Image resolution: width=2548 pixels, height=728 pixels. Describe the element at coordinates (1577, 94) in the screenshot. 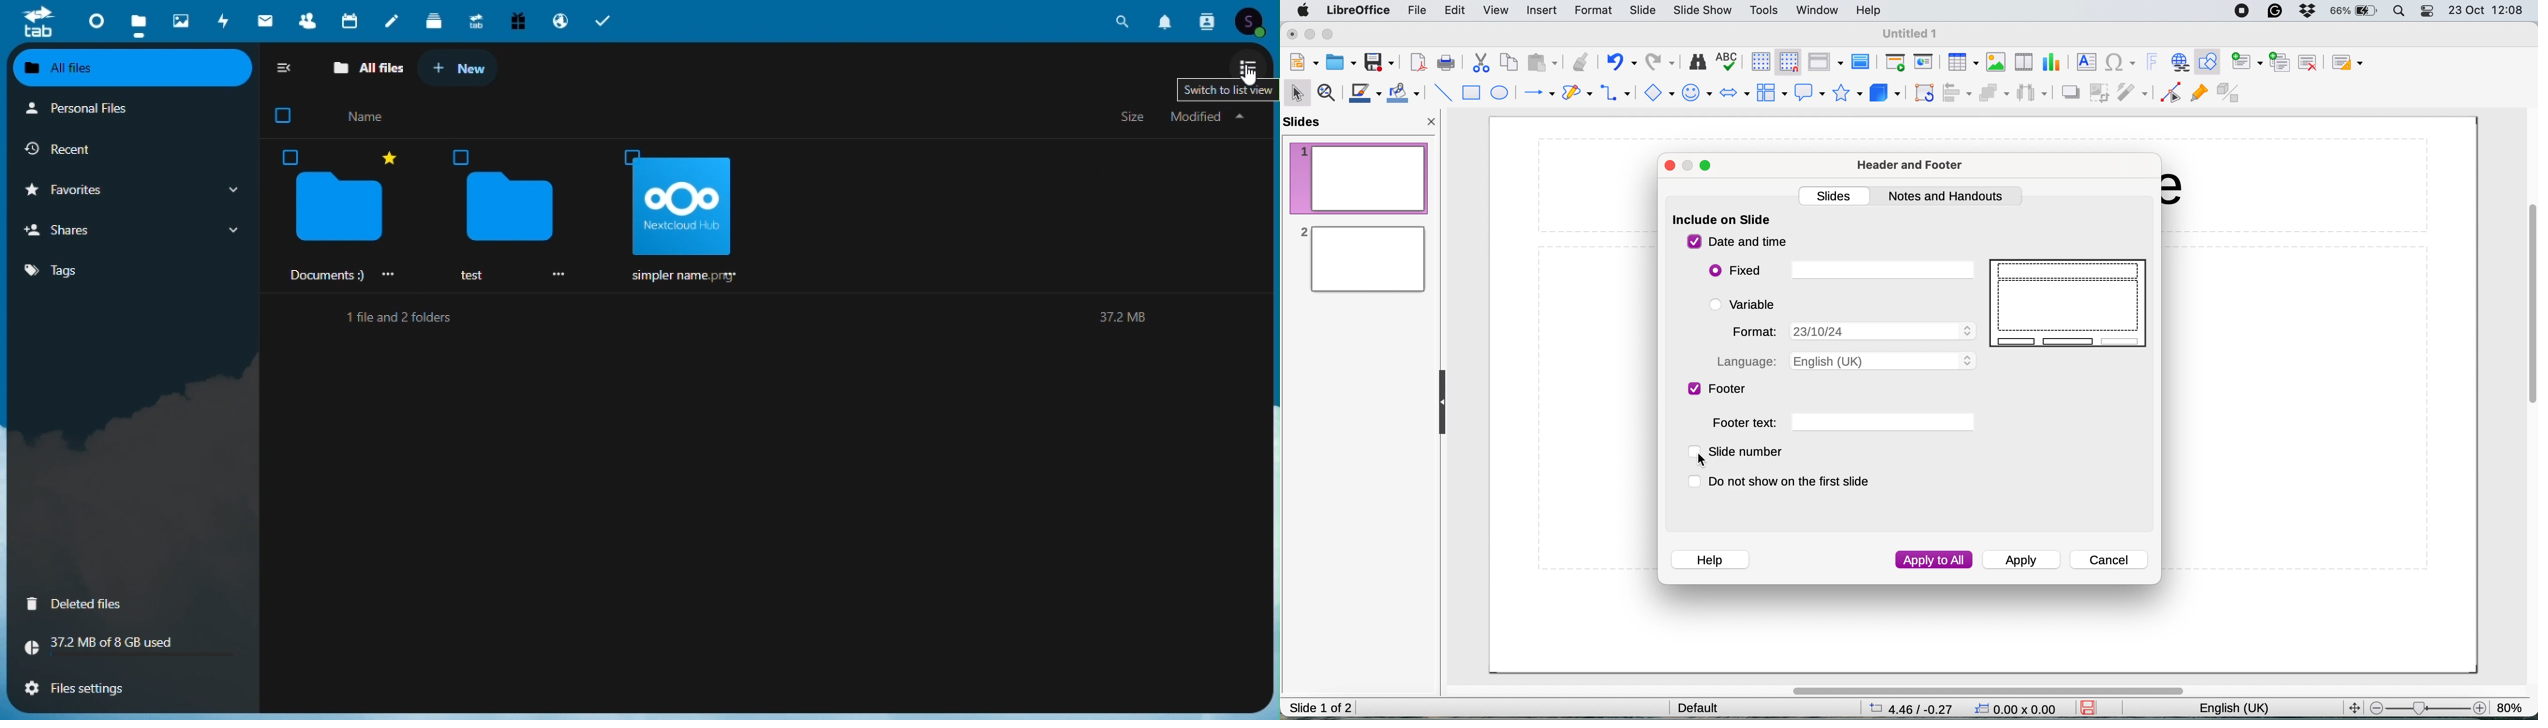

I see `draw shapes` at that location.